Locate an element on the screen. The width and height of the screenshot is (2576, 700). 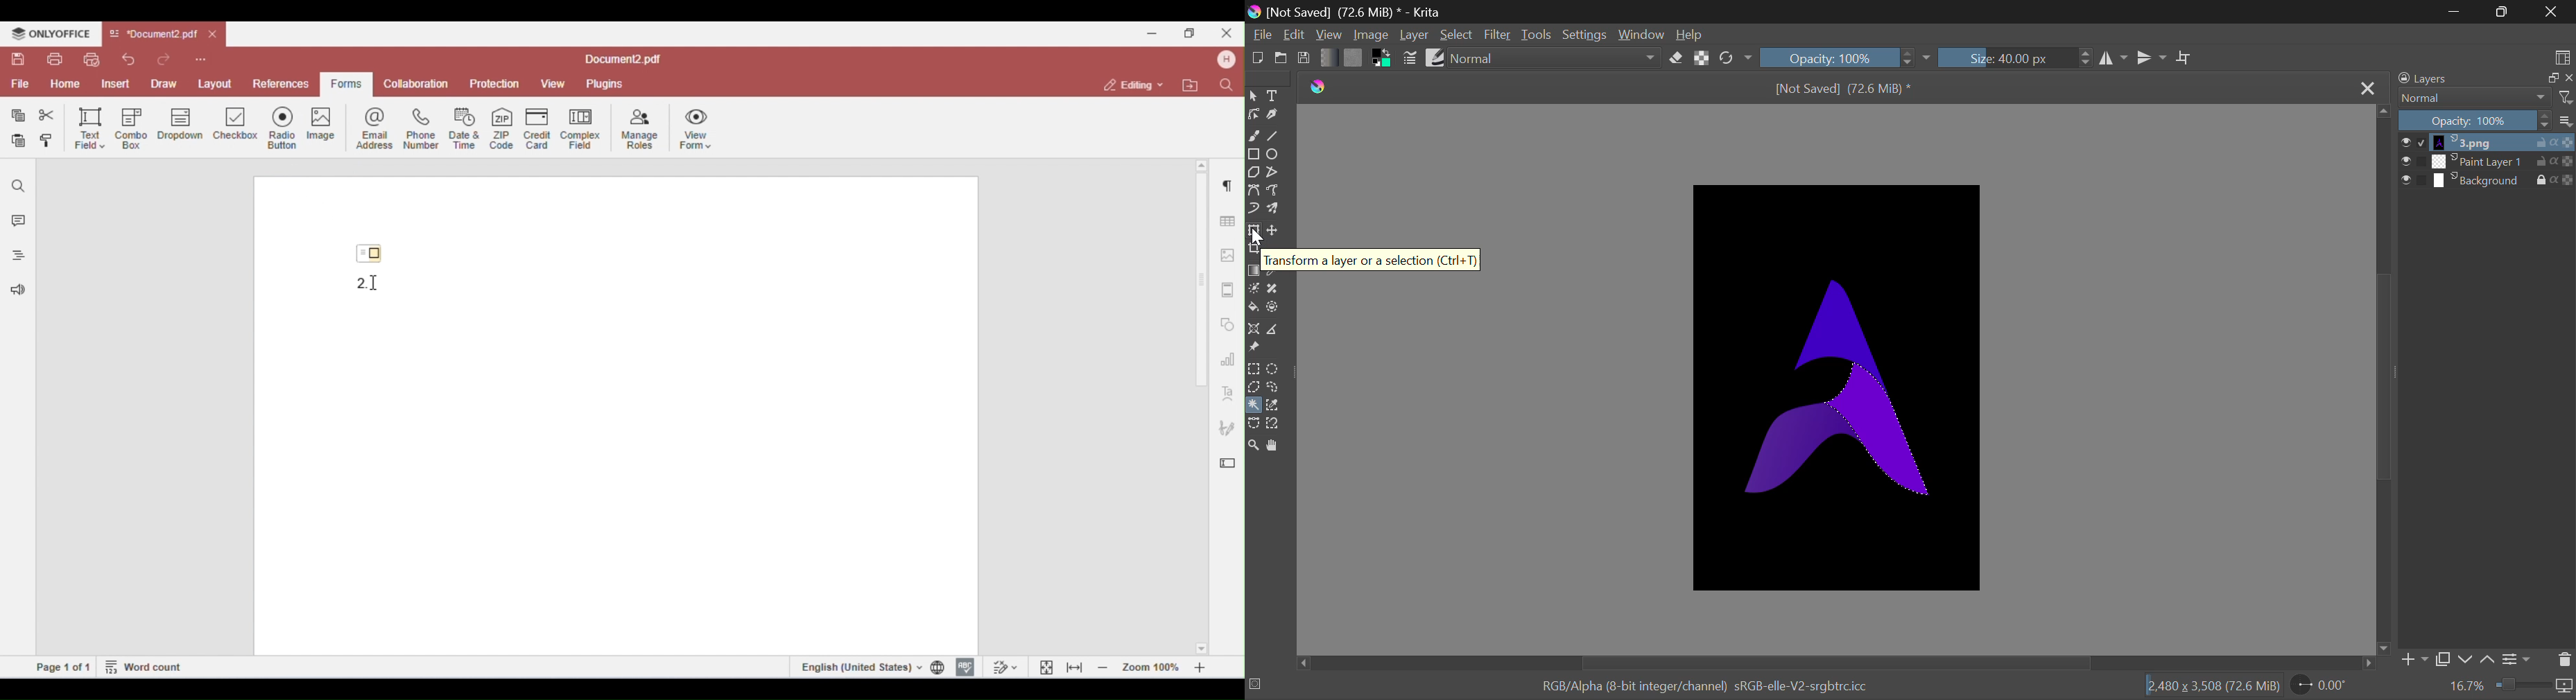
Magnetic Curve Selection is located at coordinates (1275, 424).